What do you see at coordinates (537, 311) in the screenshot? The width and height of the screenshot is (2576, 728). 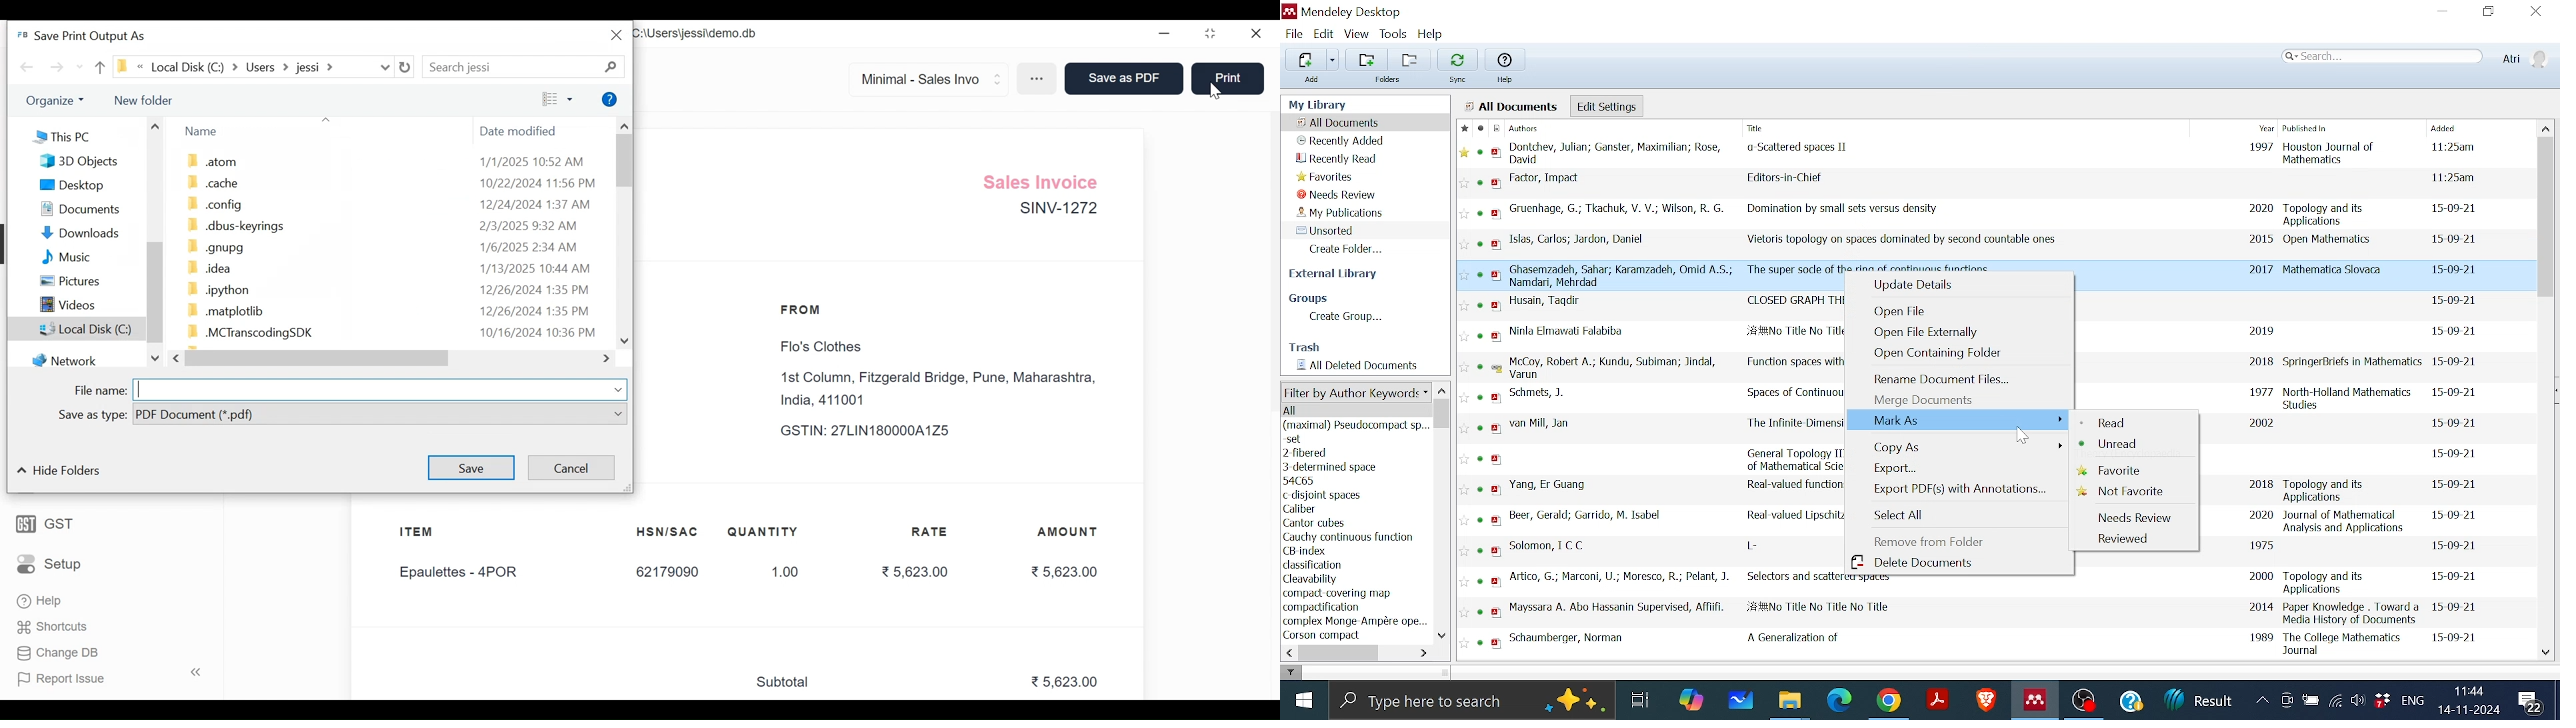 I see `12/26/2024 1:35 PM` at bounding box center [537, 311].